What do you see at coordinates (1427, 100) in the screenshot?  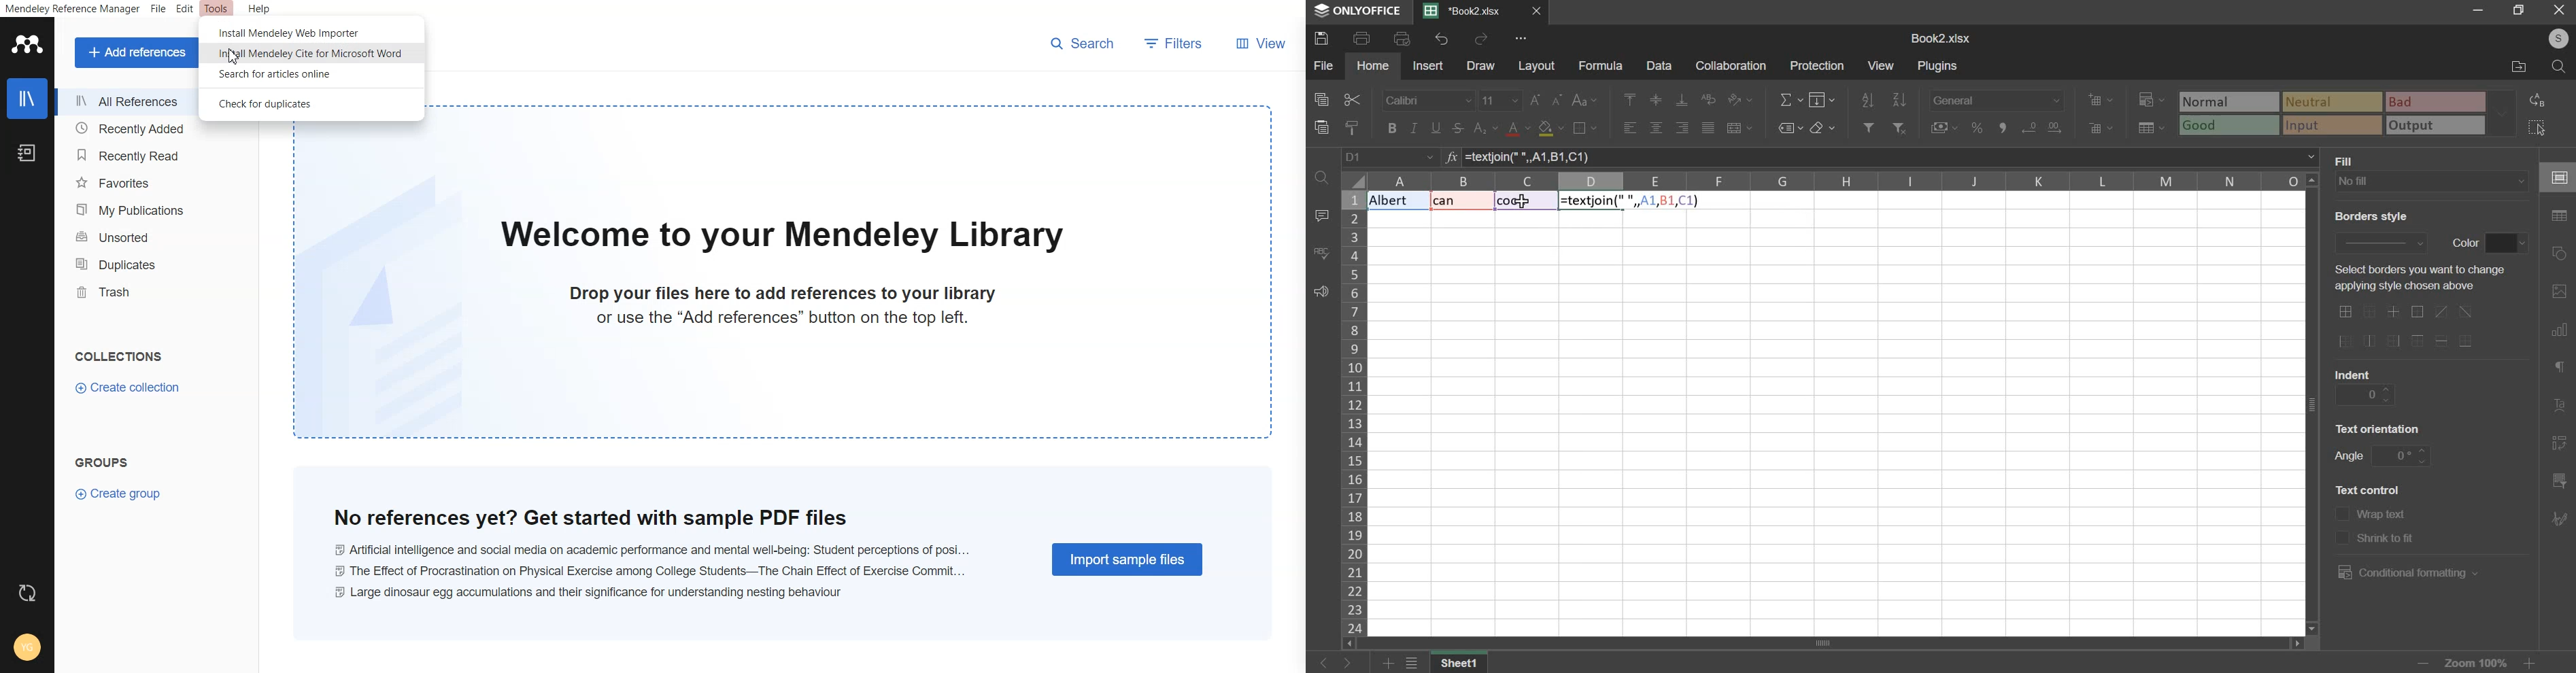 I see `font` at bounding box center [1427, 100].